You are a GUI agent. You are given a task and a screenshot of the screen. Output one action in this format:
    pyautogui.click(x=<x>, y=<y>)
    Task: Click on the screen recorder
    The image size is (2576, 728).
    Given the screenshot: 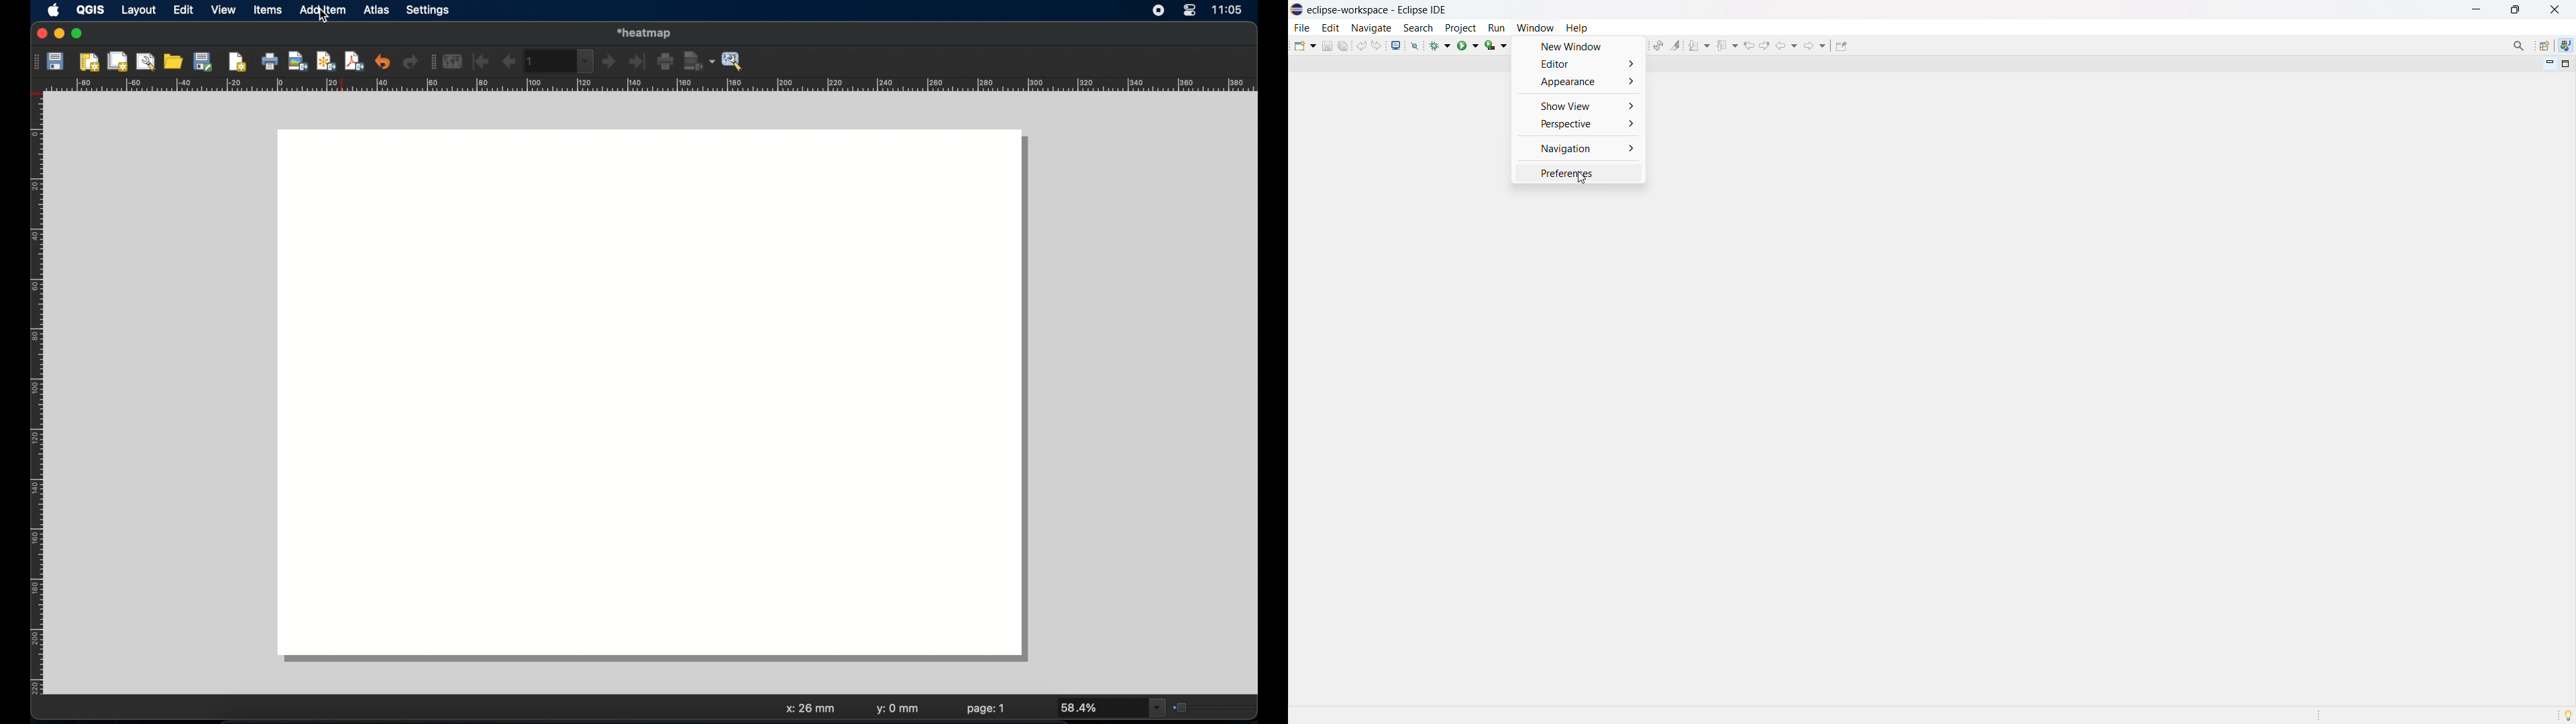 What is the action you would take?
    pyautogui.click(x=1159, y=11)
    